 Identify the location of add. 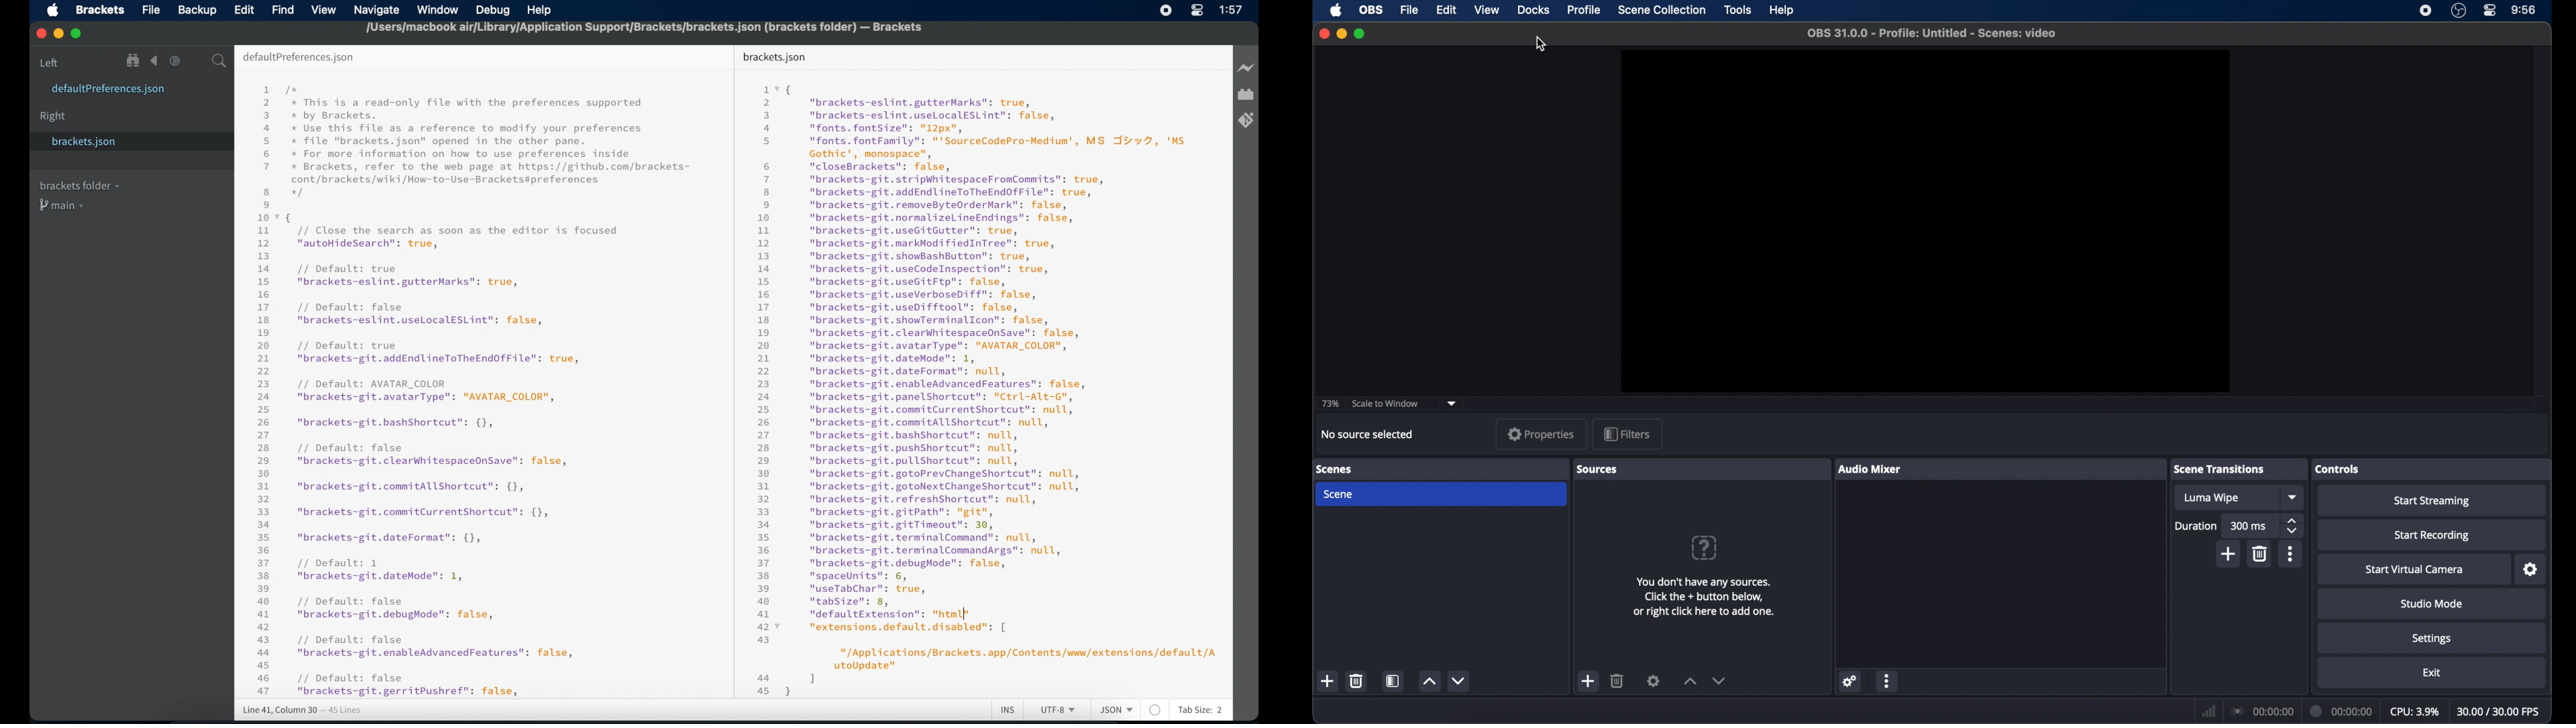
(1589, 681).